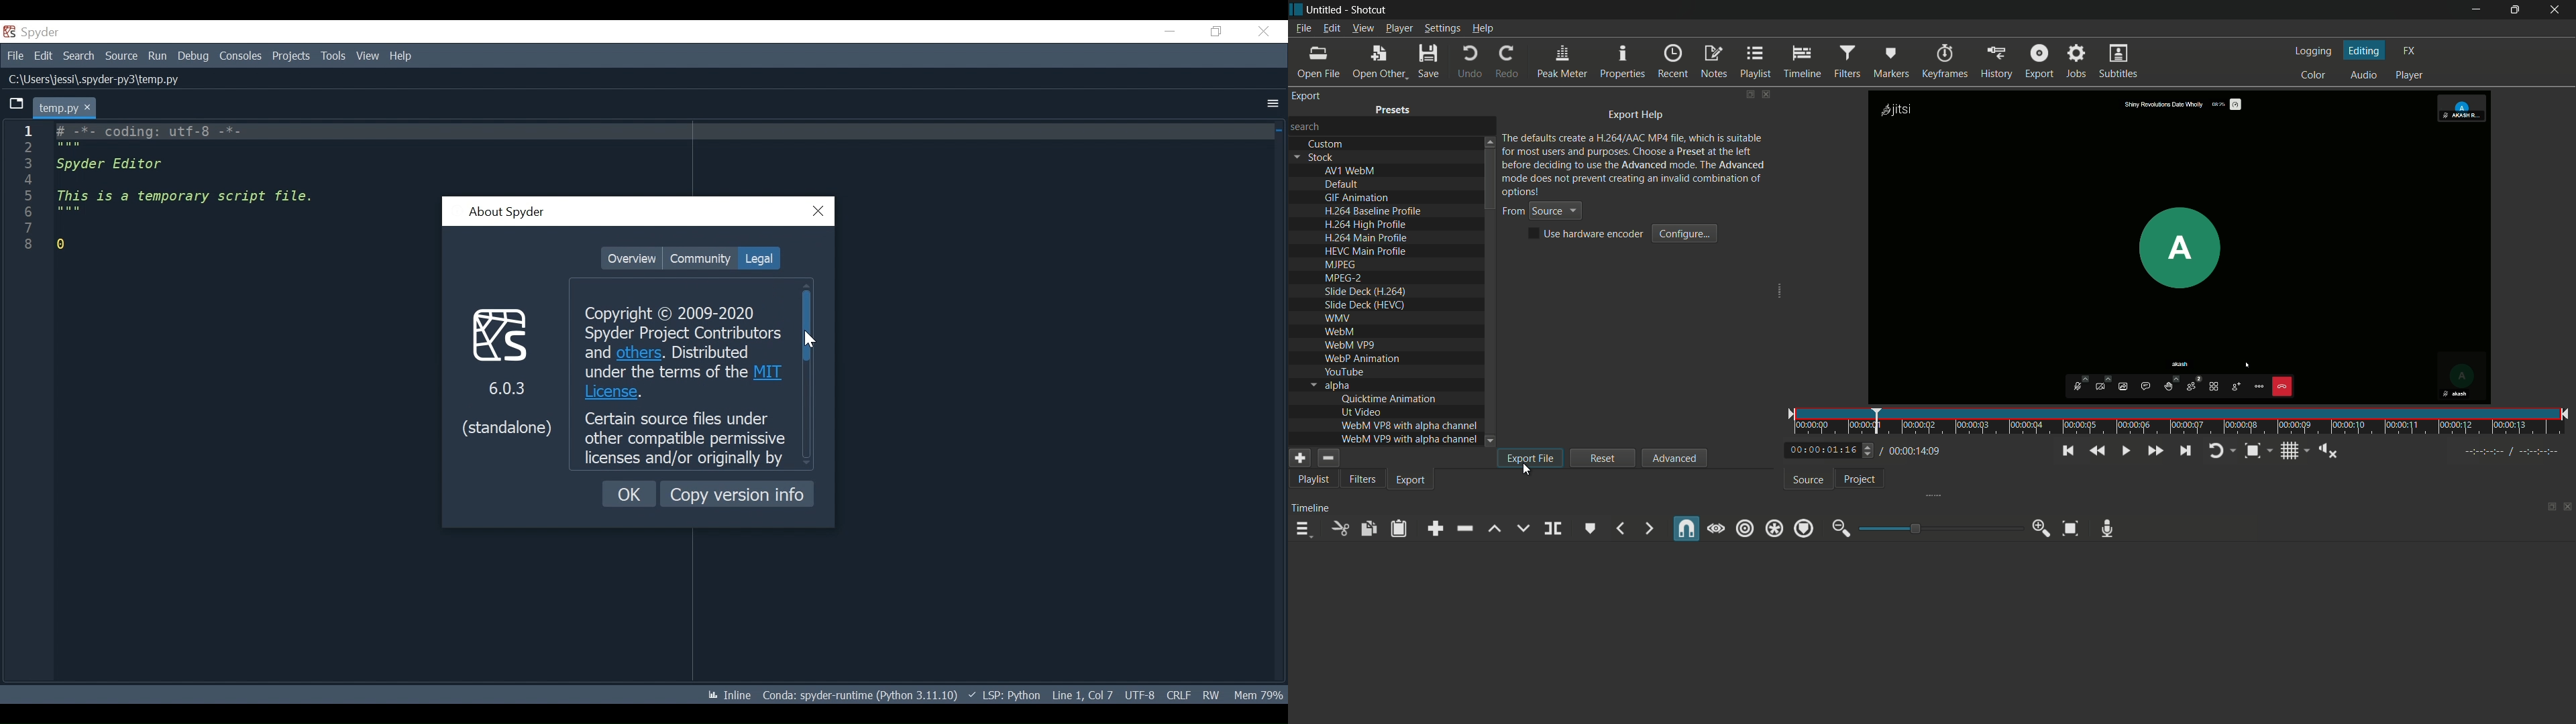  What do you see at coordinates (291, 56) in the screenshot?
I see `Projects` at bounding box center [291, 56].